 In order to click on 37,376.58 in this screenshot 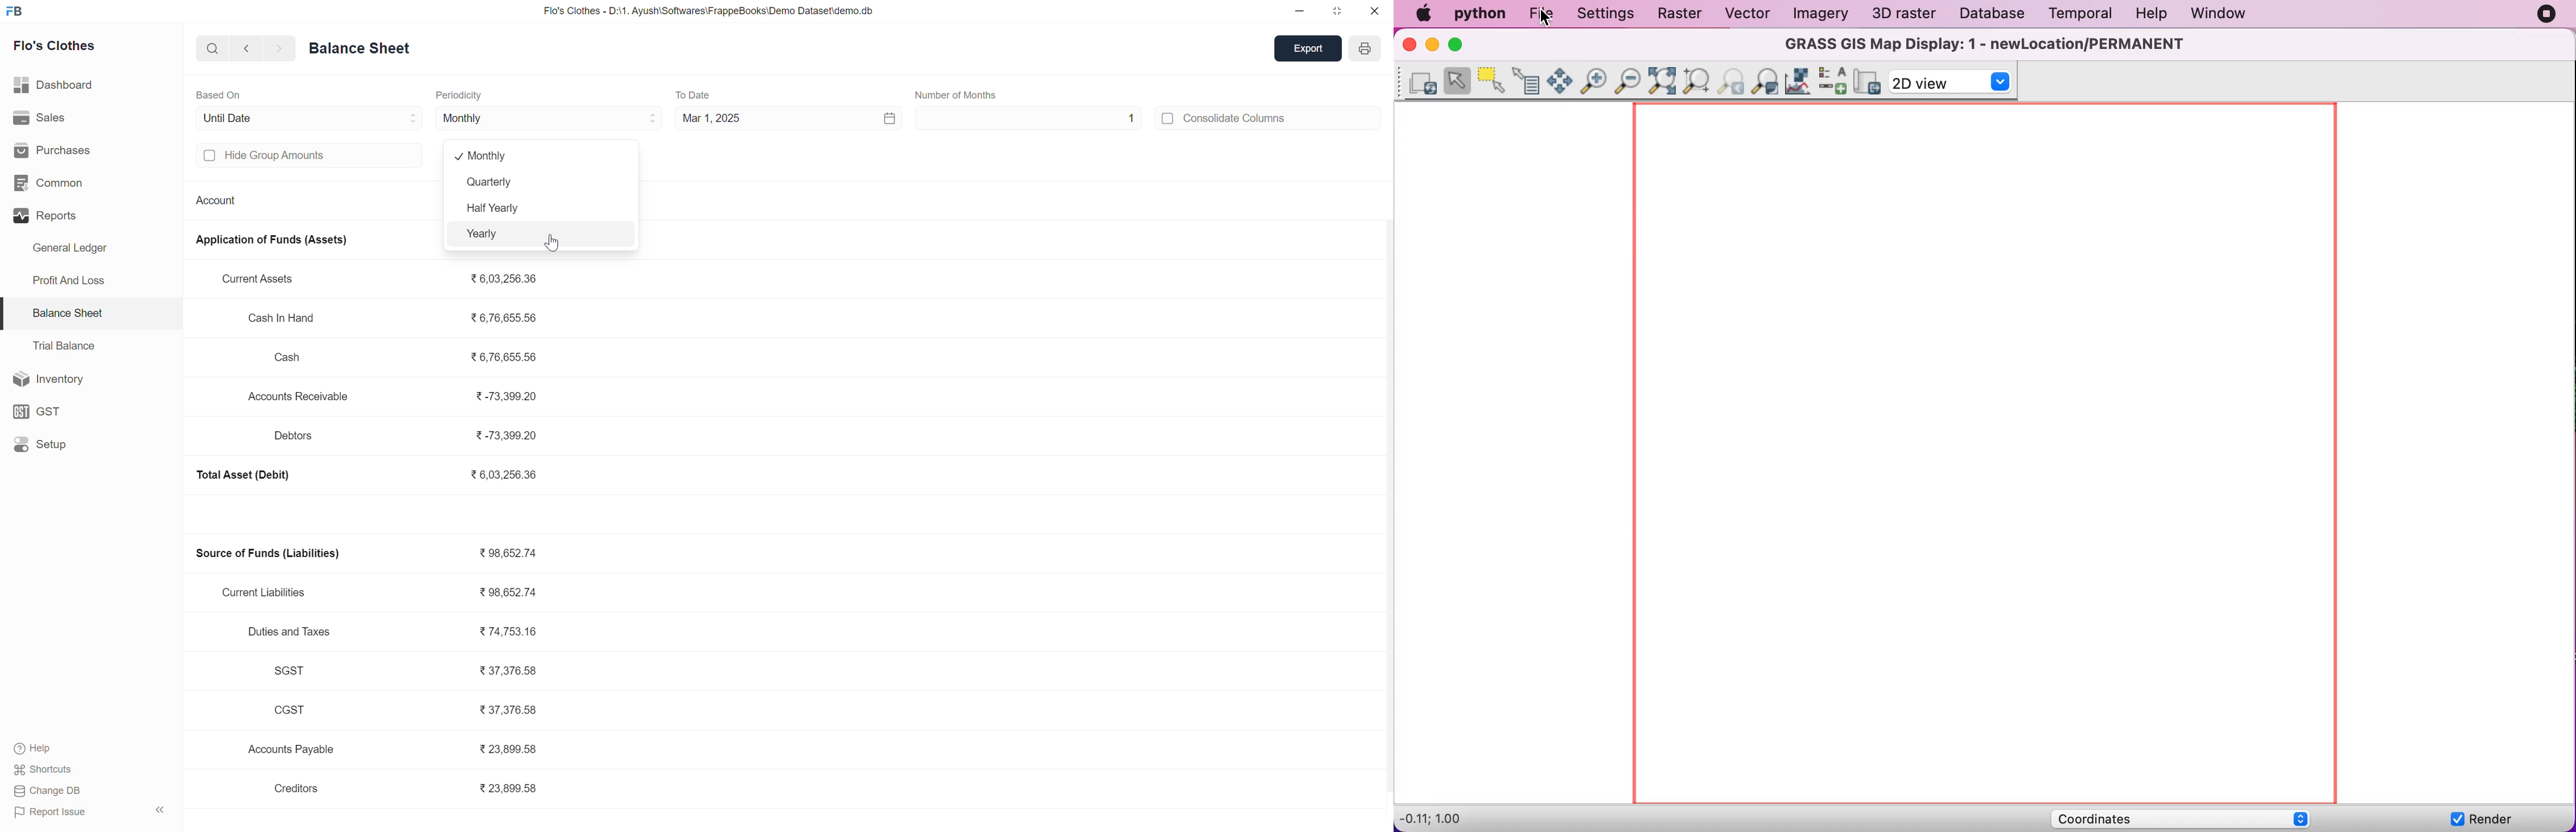, I will do `click(510, 671)`.